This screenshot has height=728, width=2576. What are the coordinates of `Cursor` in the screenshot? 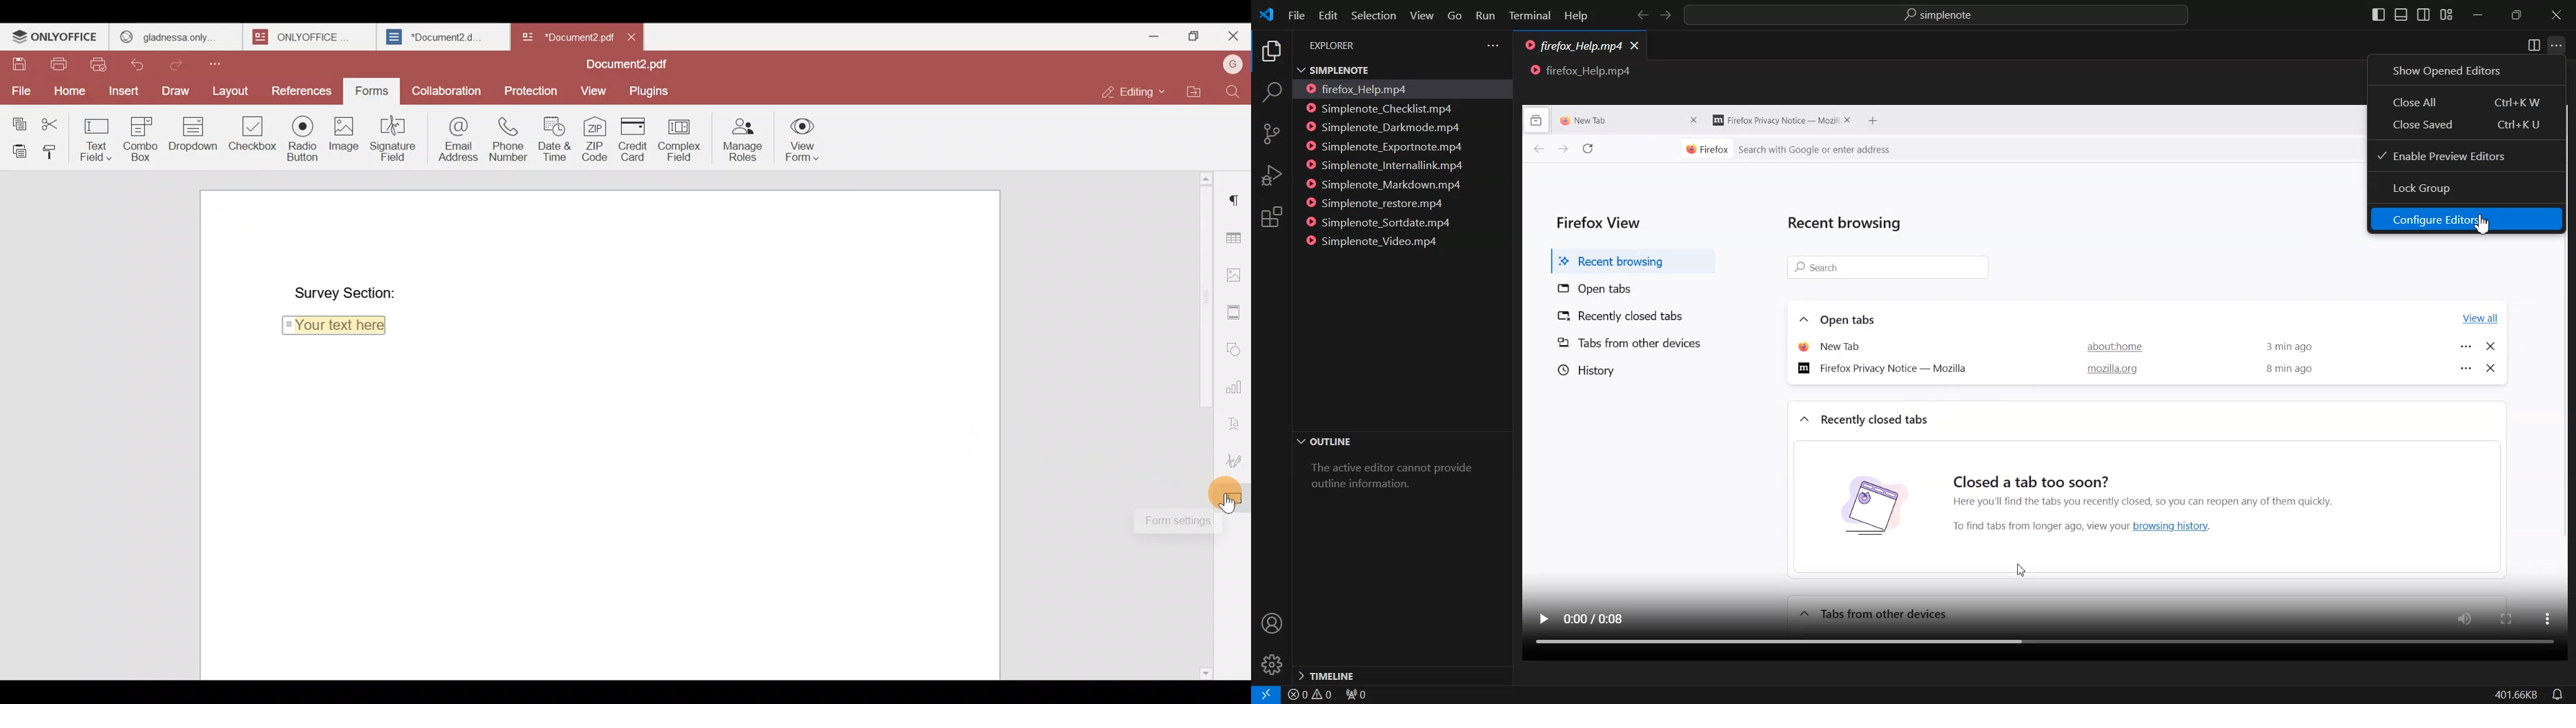 It's located at (1233, 505).